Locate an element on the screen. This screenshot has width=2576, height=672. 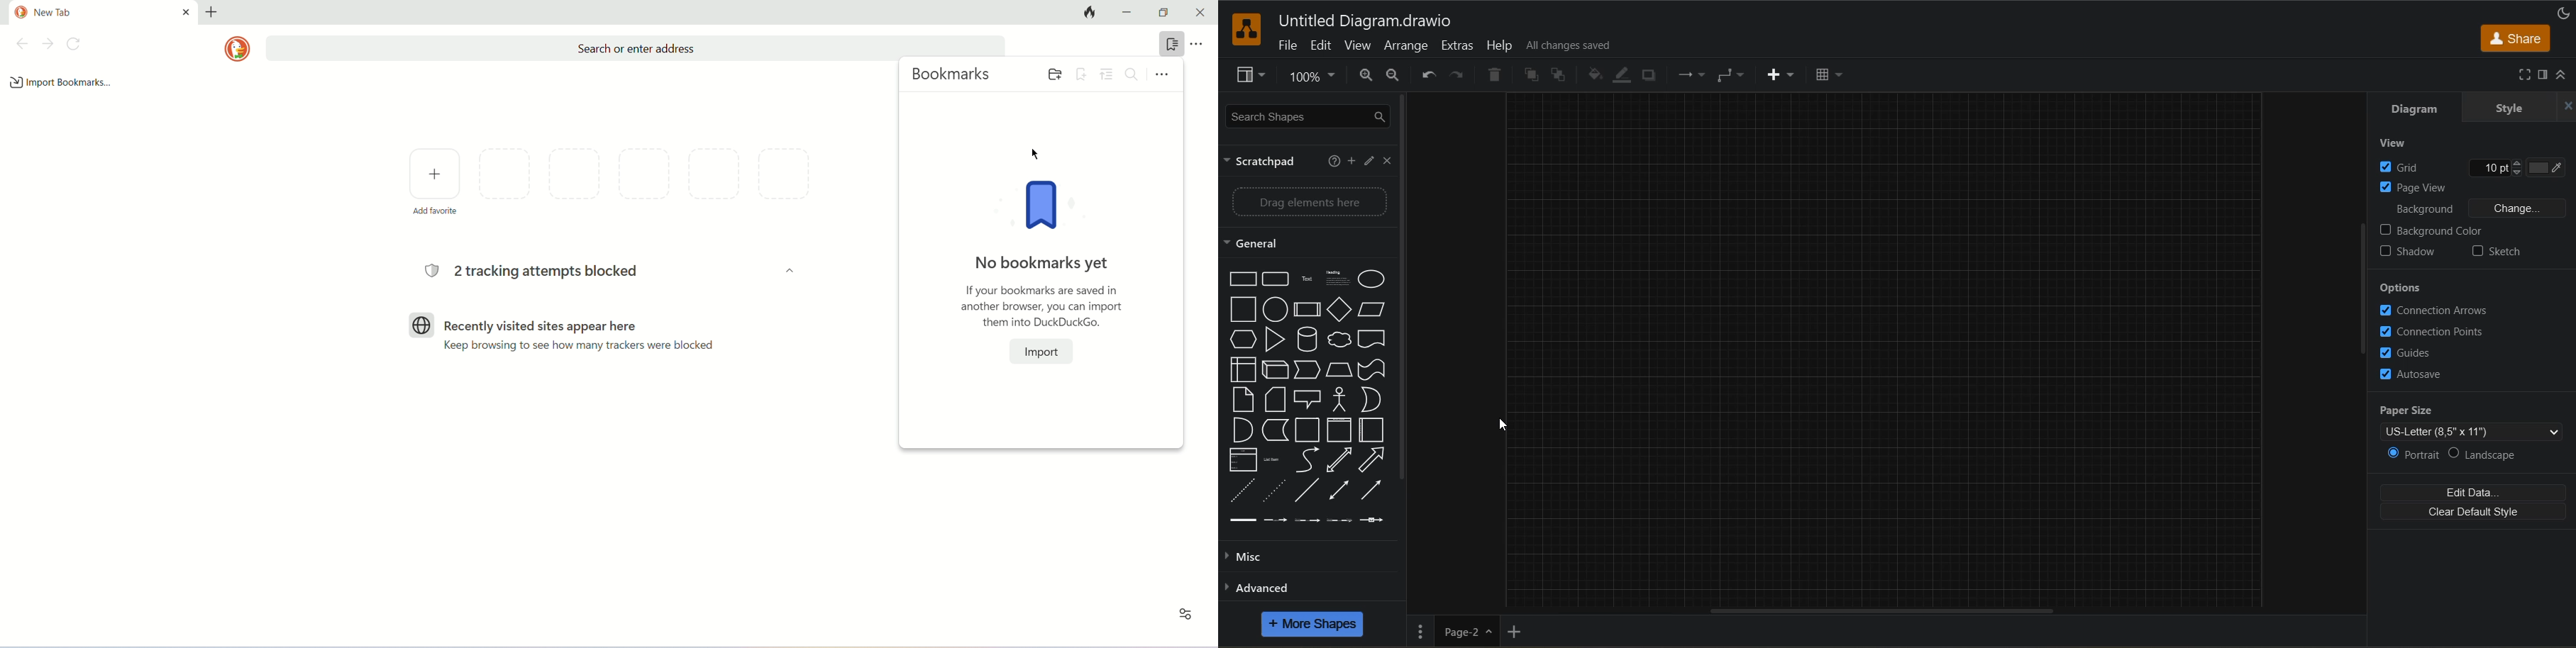
connection arrows is located at coordinates (2434, 313).